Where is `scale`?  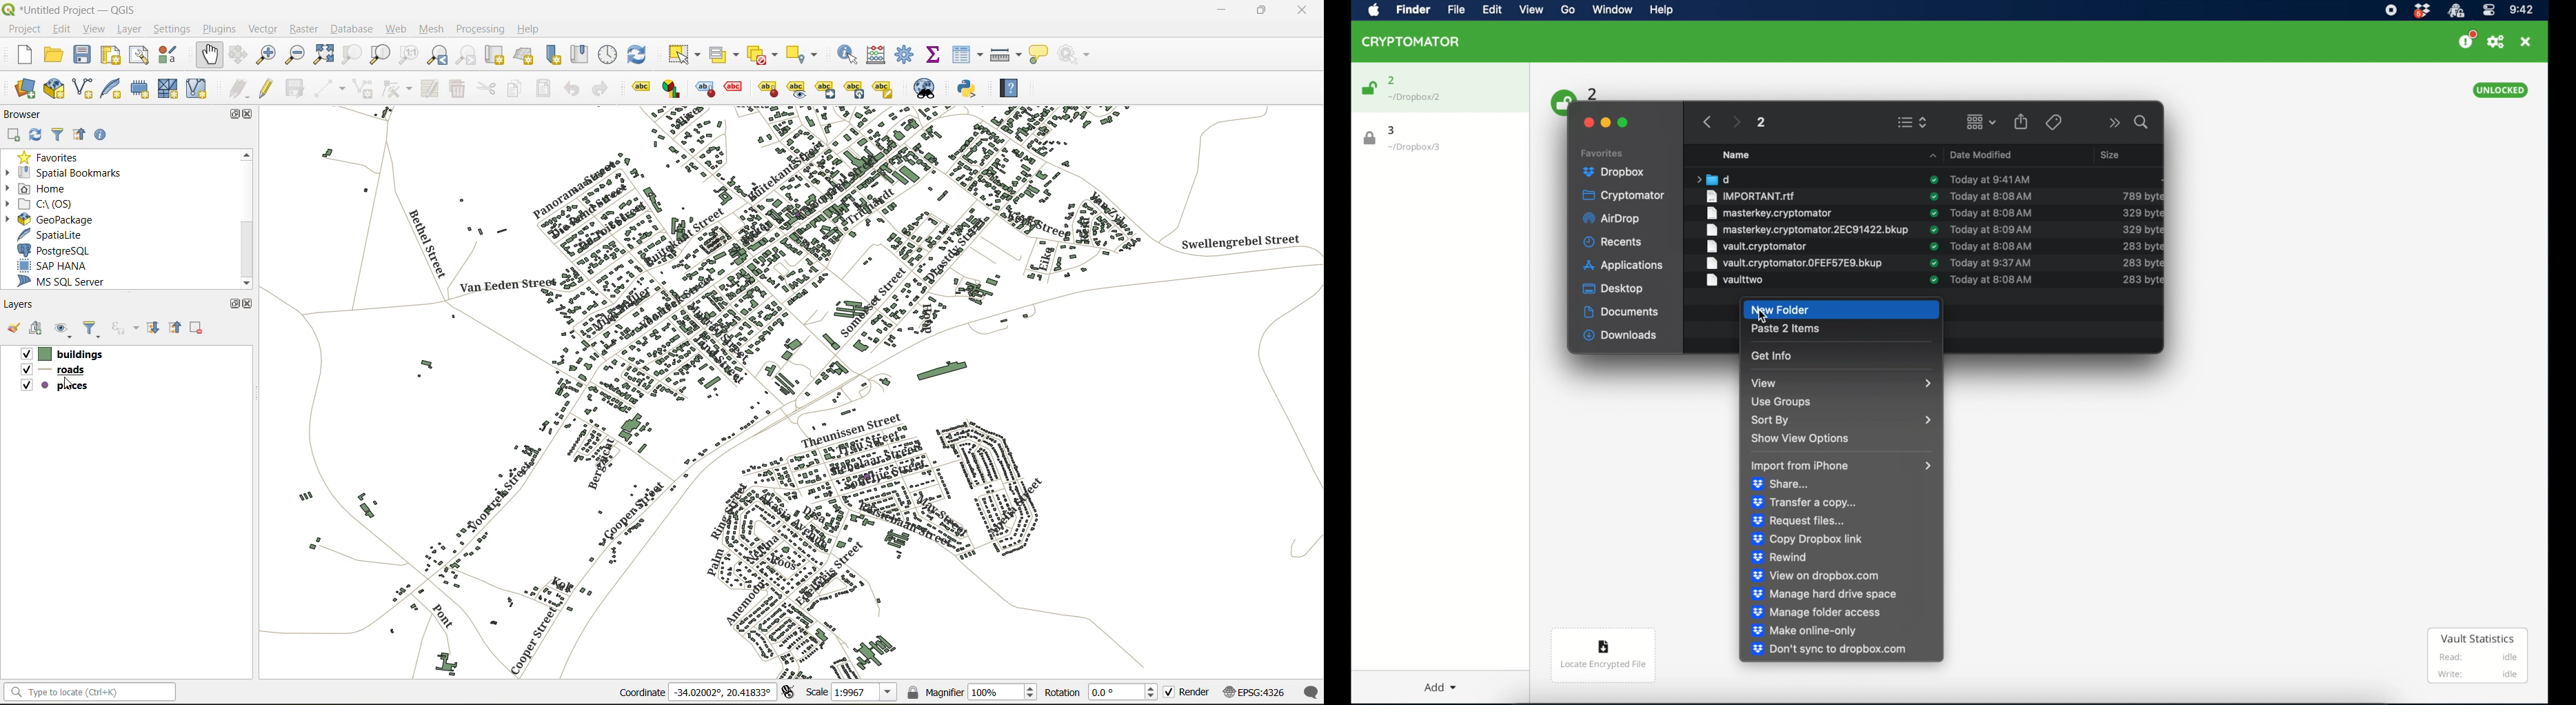
scale is located at coordinates (852, 693).